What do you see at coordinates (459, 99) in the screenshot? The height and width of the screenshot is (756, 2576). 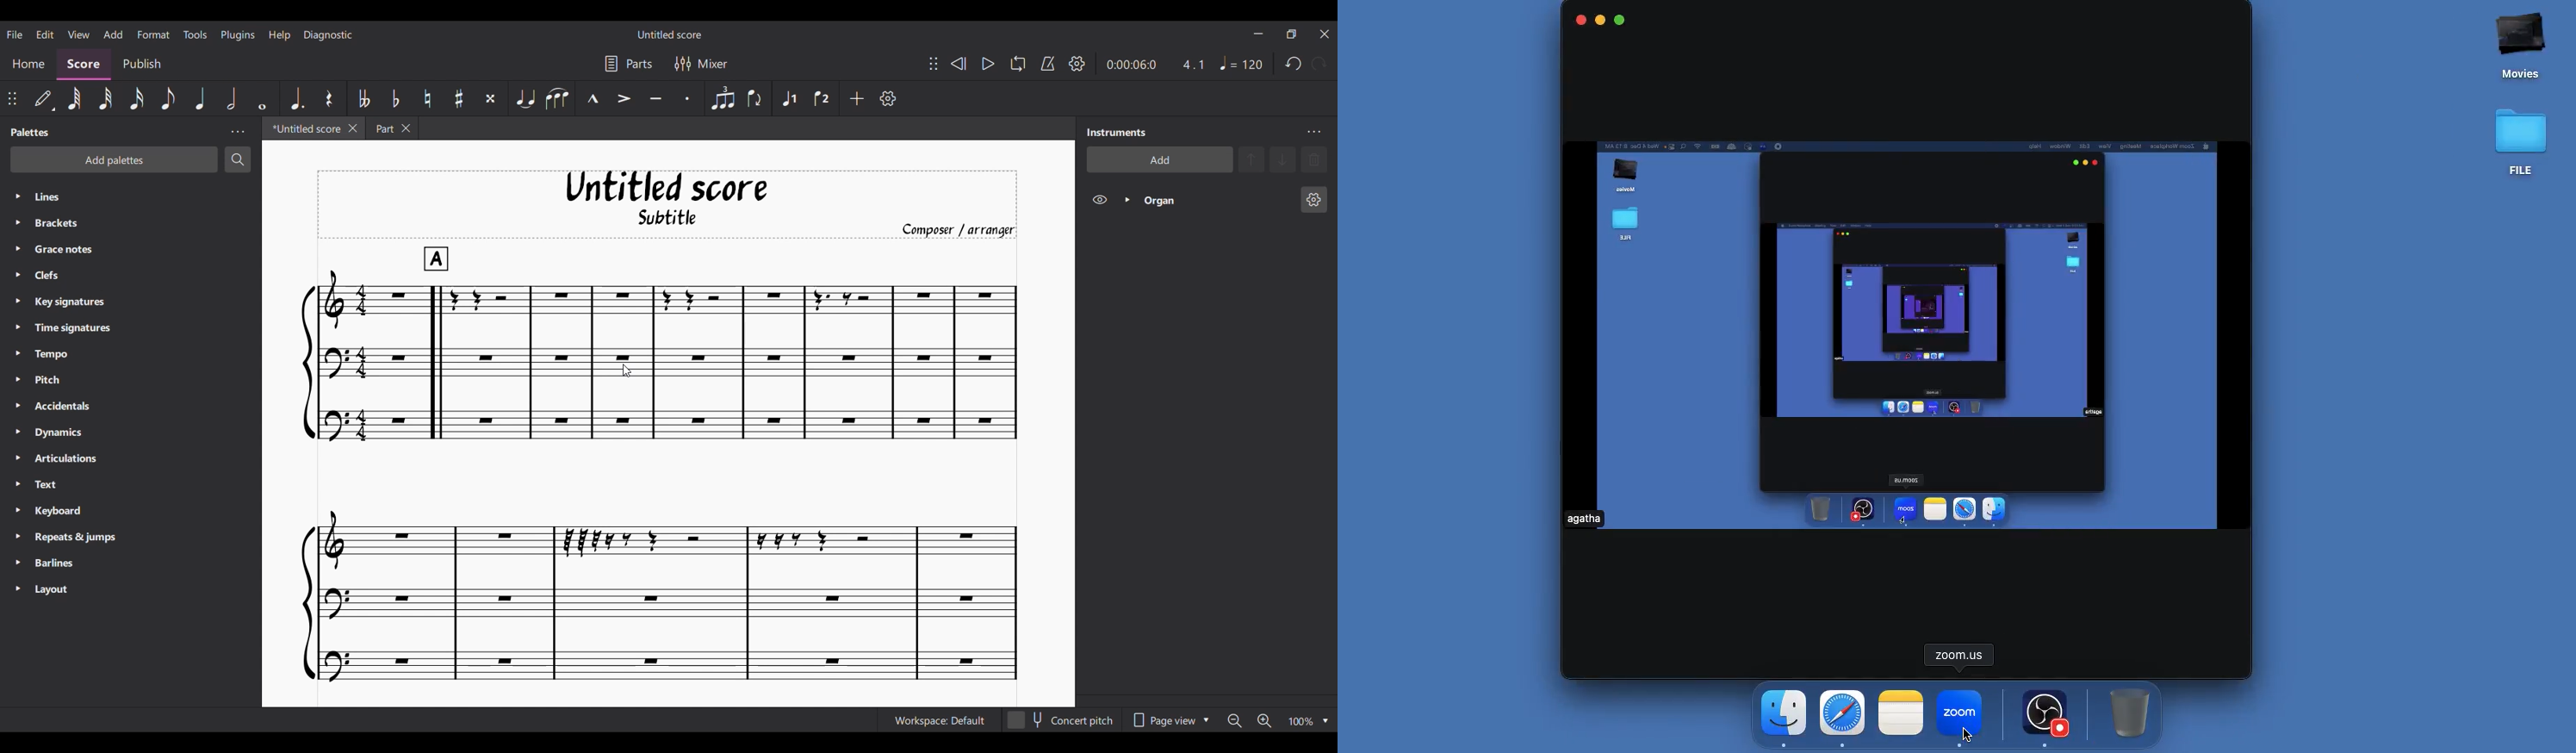 I see `Toggle sharp` at bounding box center [459, 99].